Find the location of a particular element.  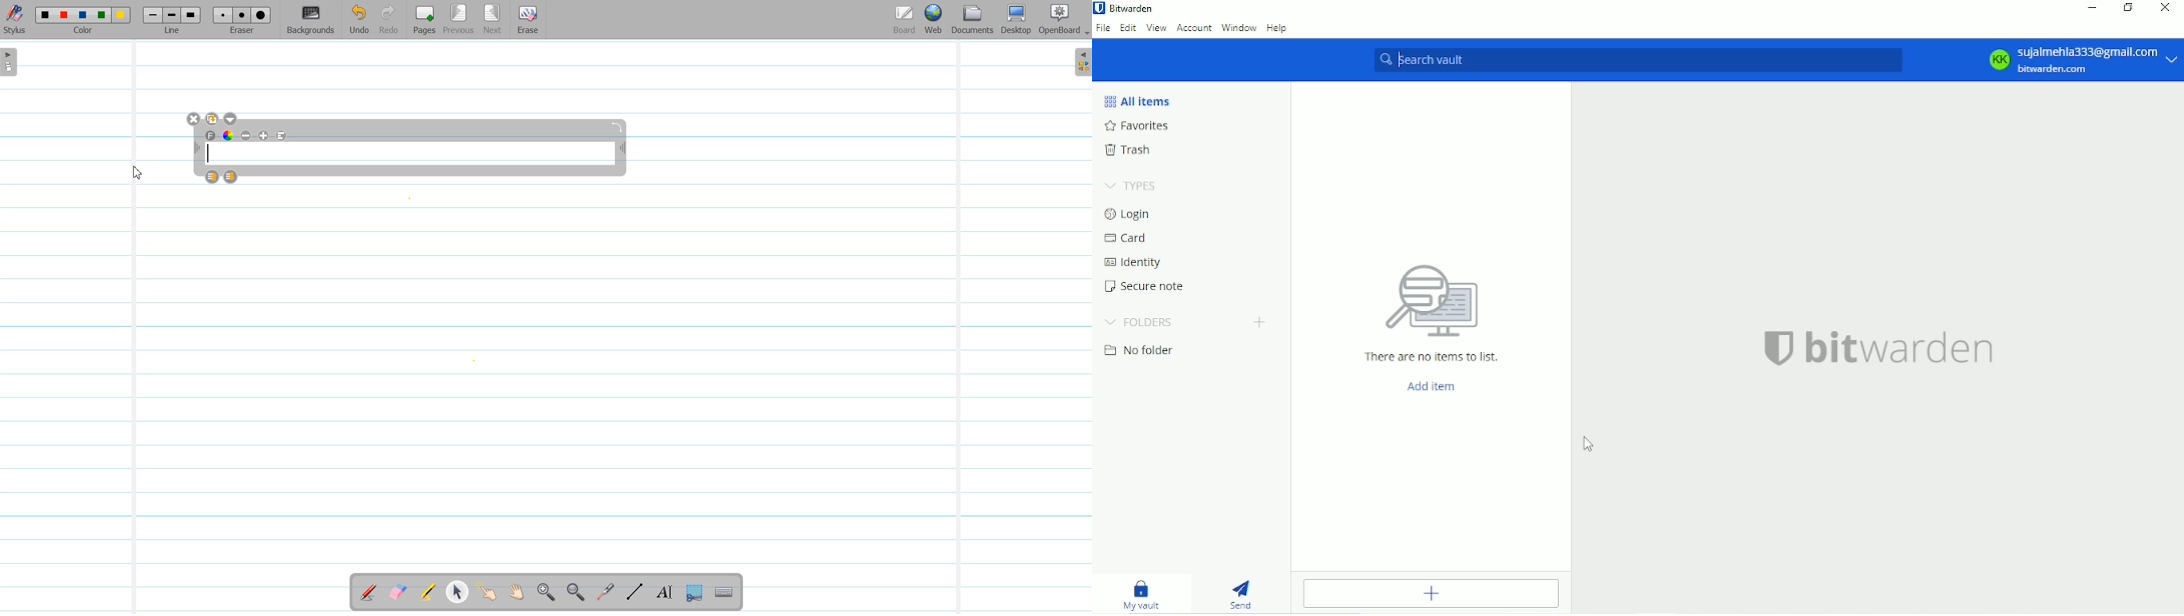

Account is located at coordinates (1194, 29).